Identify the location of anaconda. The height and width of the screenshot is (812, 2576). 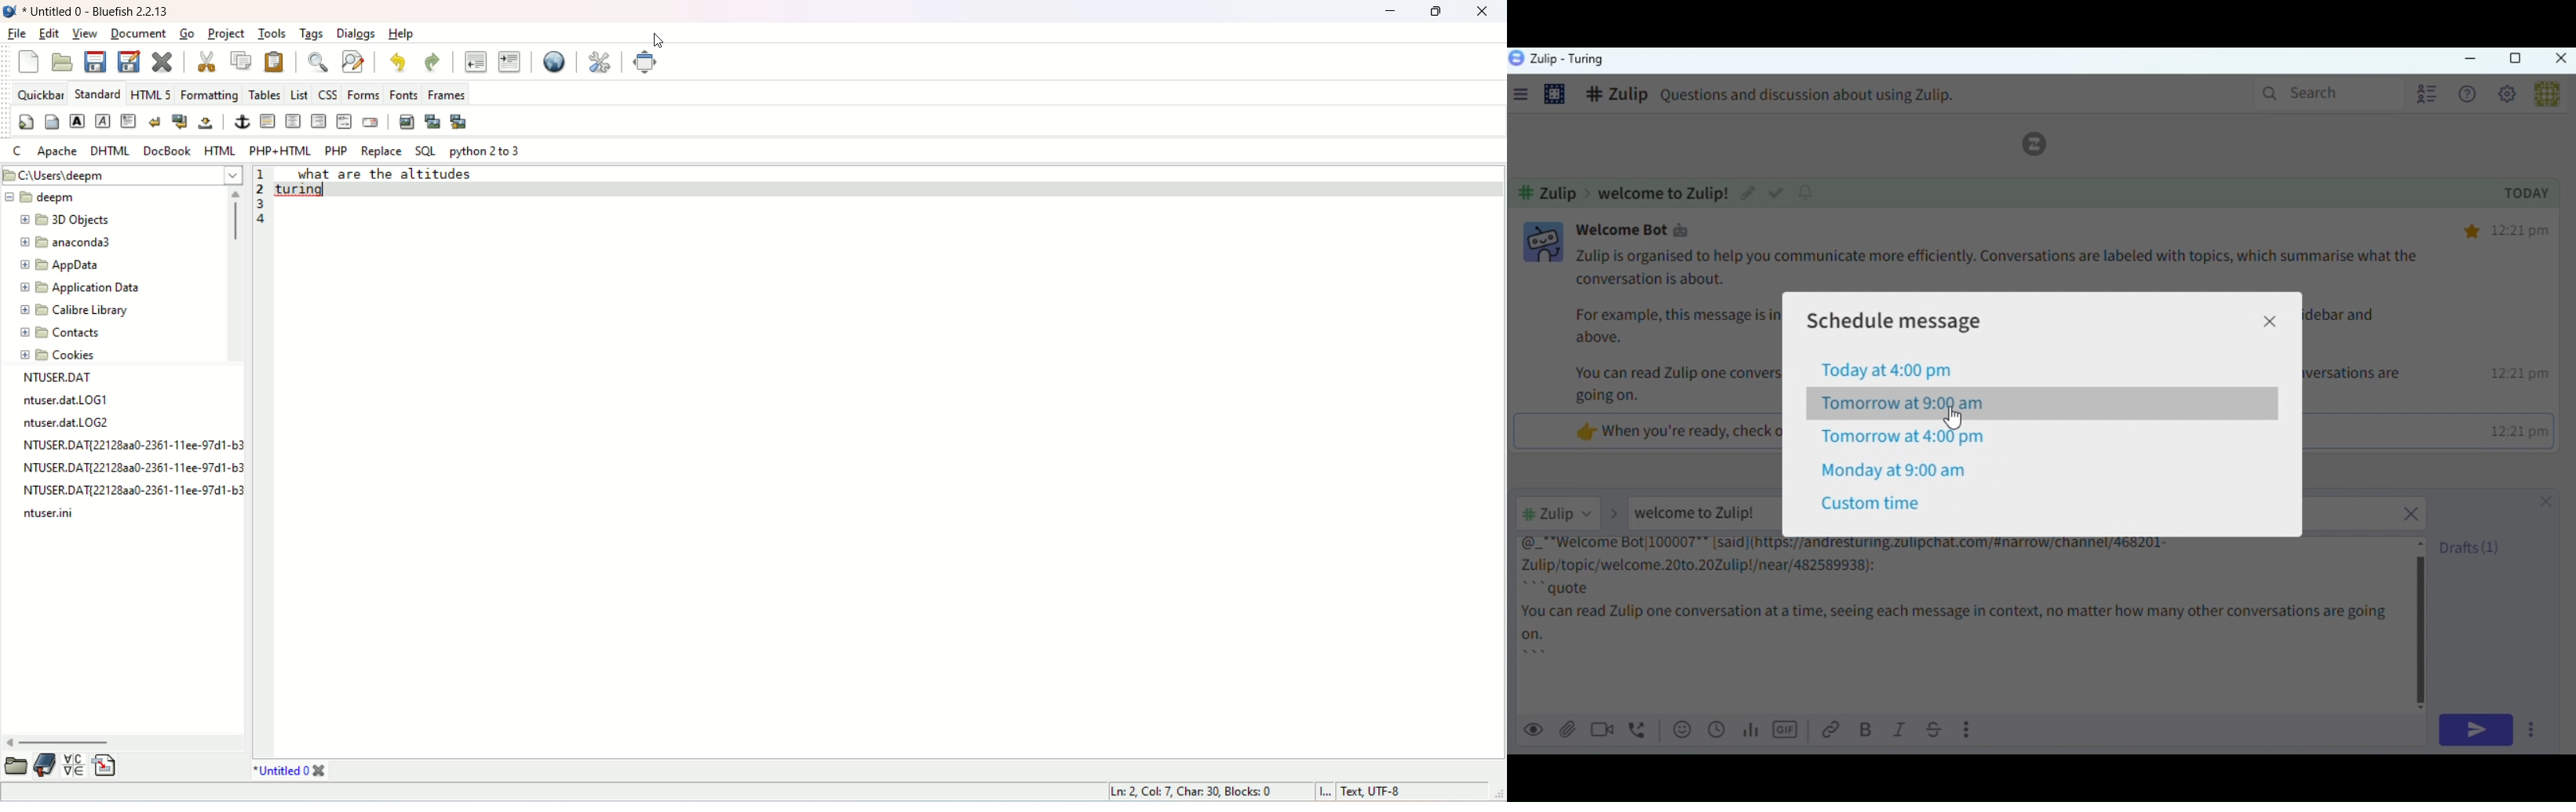
(66, 240).